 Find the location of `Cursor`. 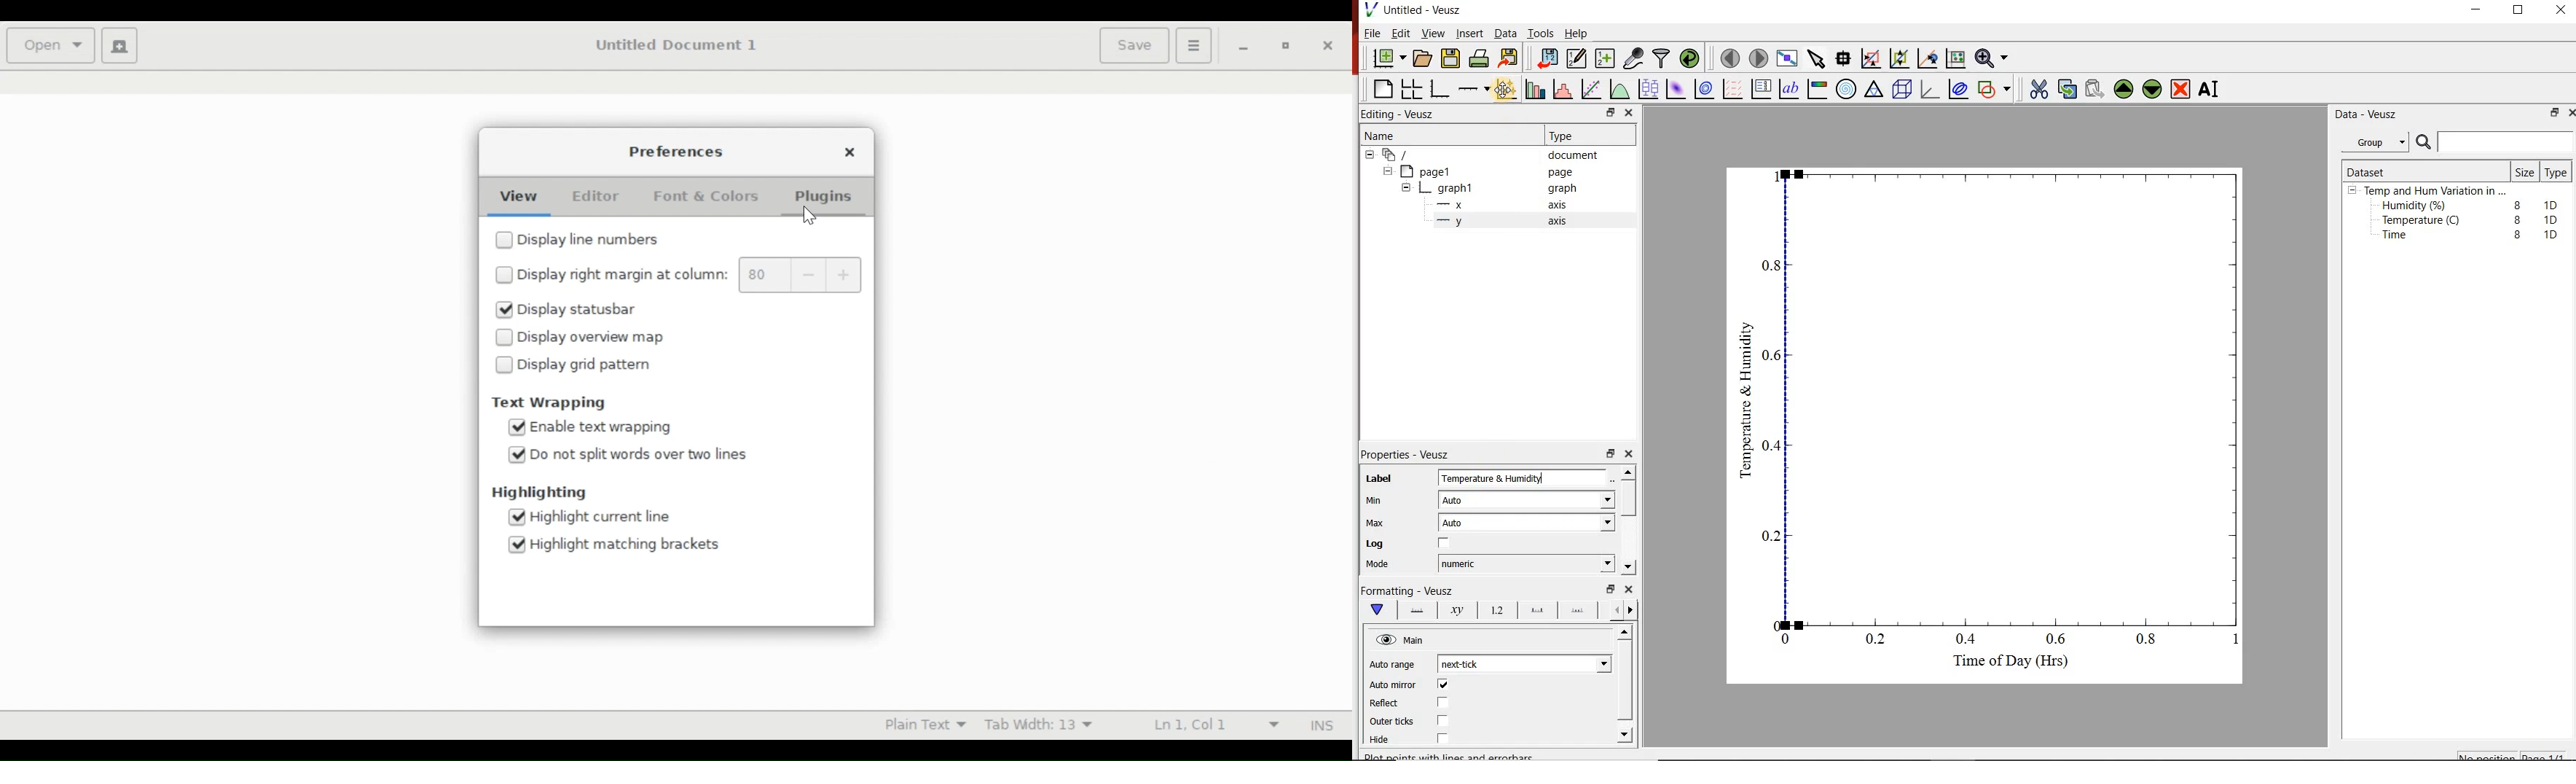

Cursor is located at coordinates (809, 216).